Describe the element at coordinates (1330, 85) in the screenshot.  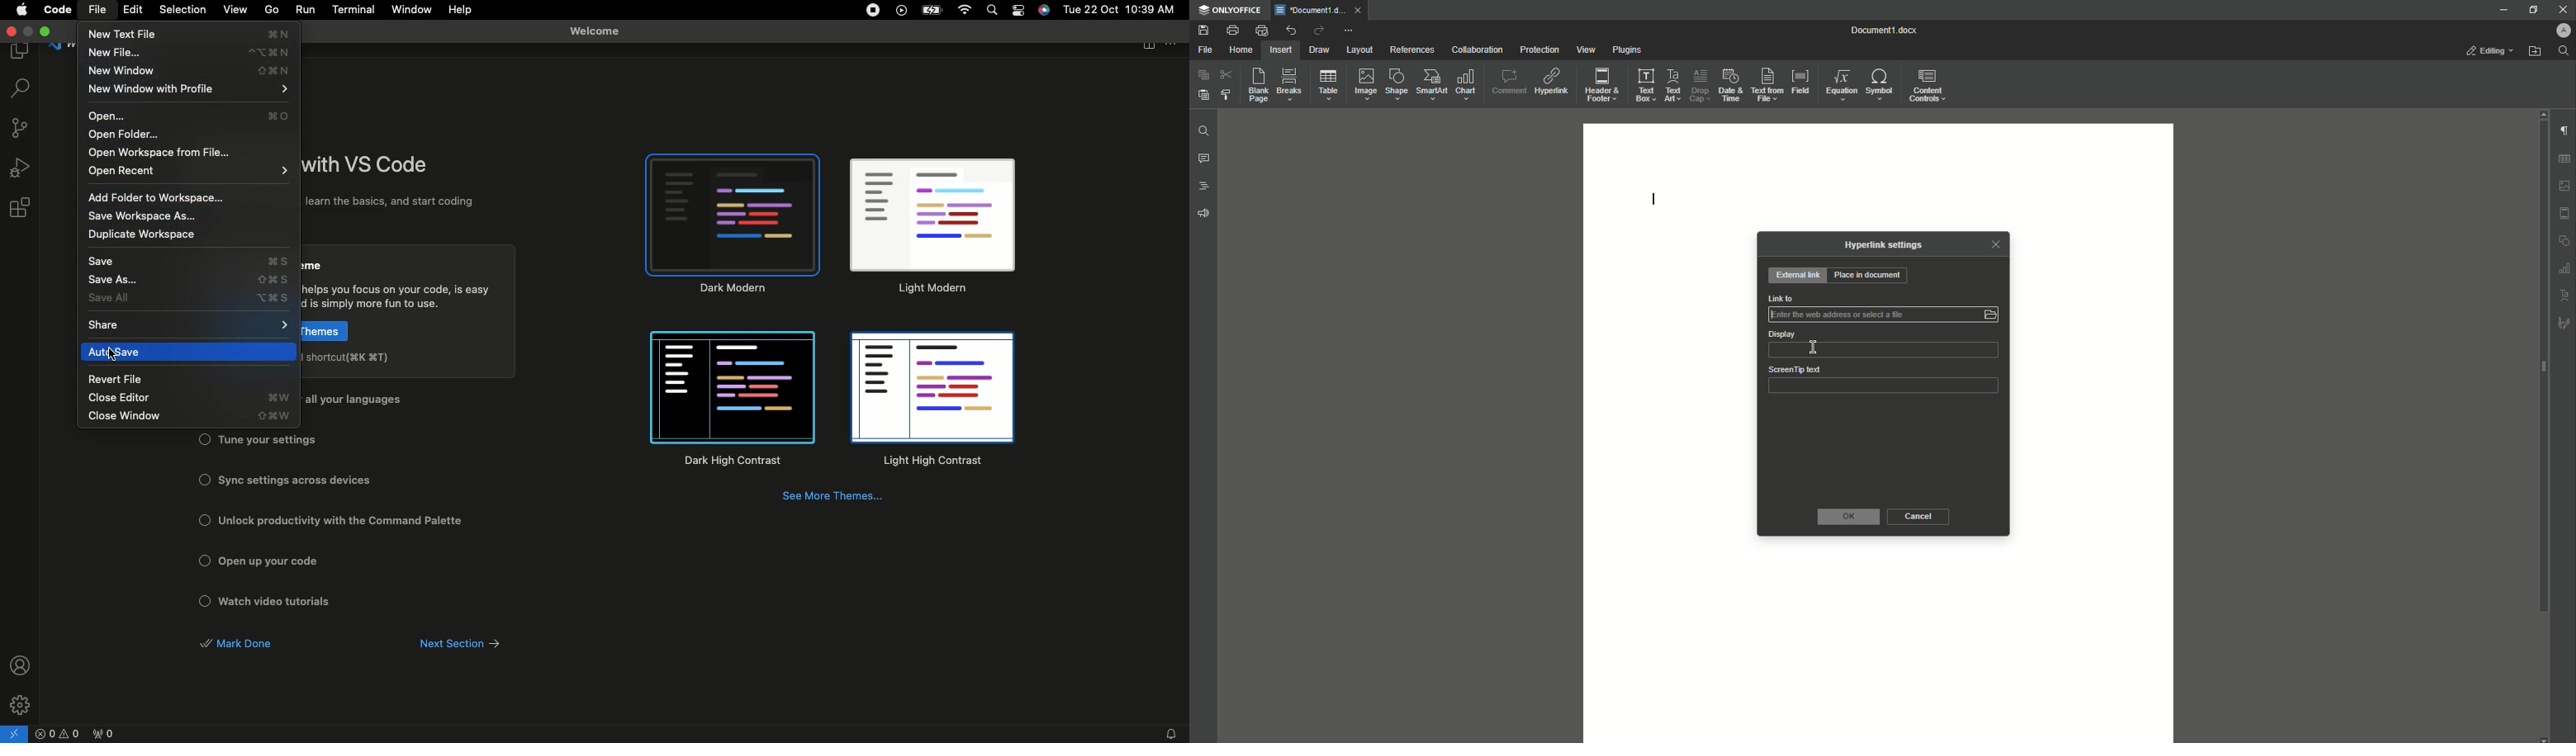
I see `Table` at that location.